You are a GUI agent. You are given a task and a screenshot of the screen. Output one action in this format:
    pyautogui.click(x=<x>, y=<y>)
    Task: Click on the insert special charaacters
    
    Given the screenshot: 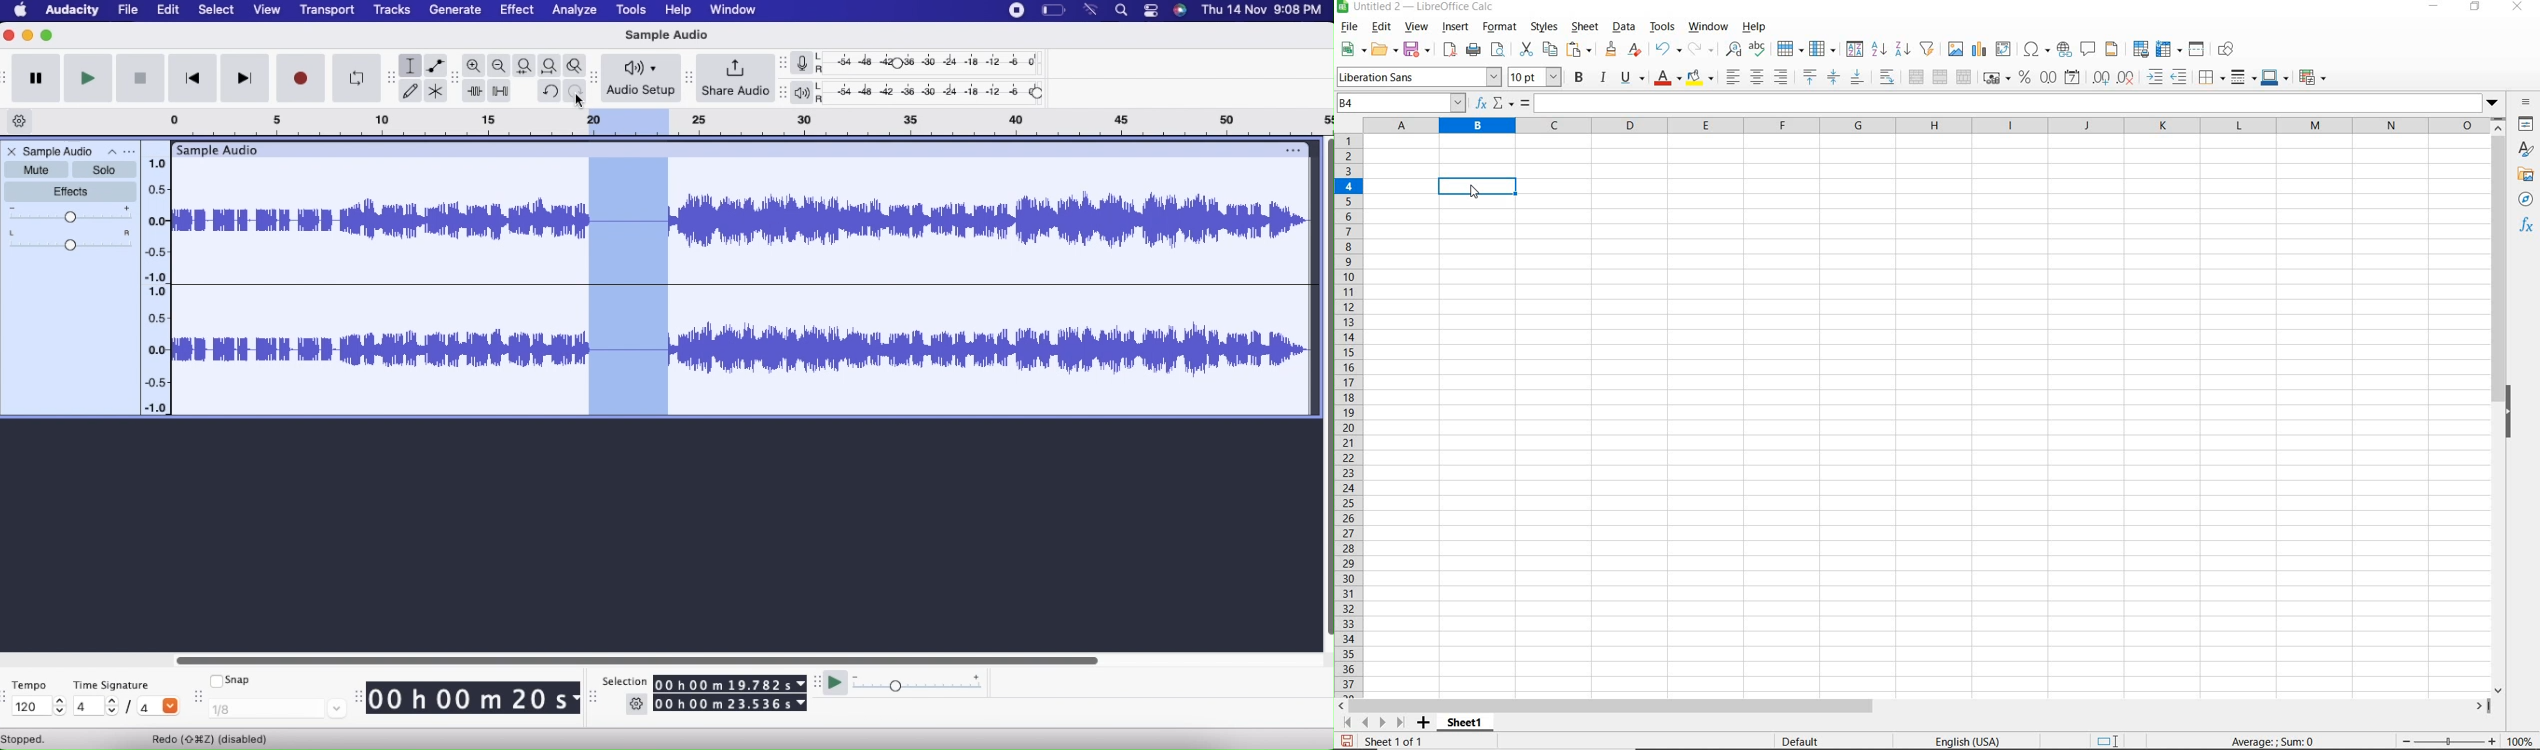 What is the action you would take?
    pyautogui.click(x=2037, y=49)
    